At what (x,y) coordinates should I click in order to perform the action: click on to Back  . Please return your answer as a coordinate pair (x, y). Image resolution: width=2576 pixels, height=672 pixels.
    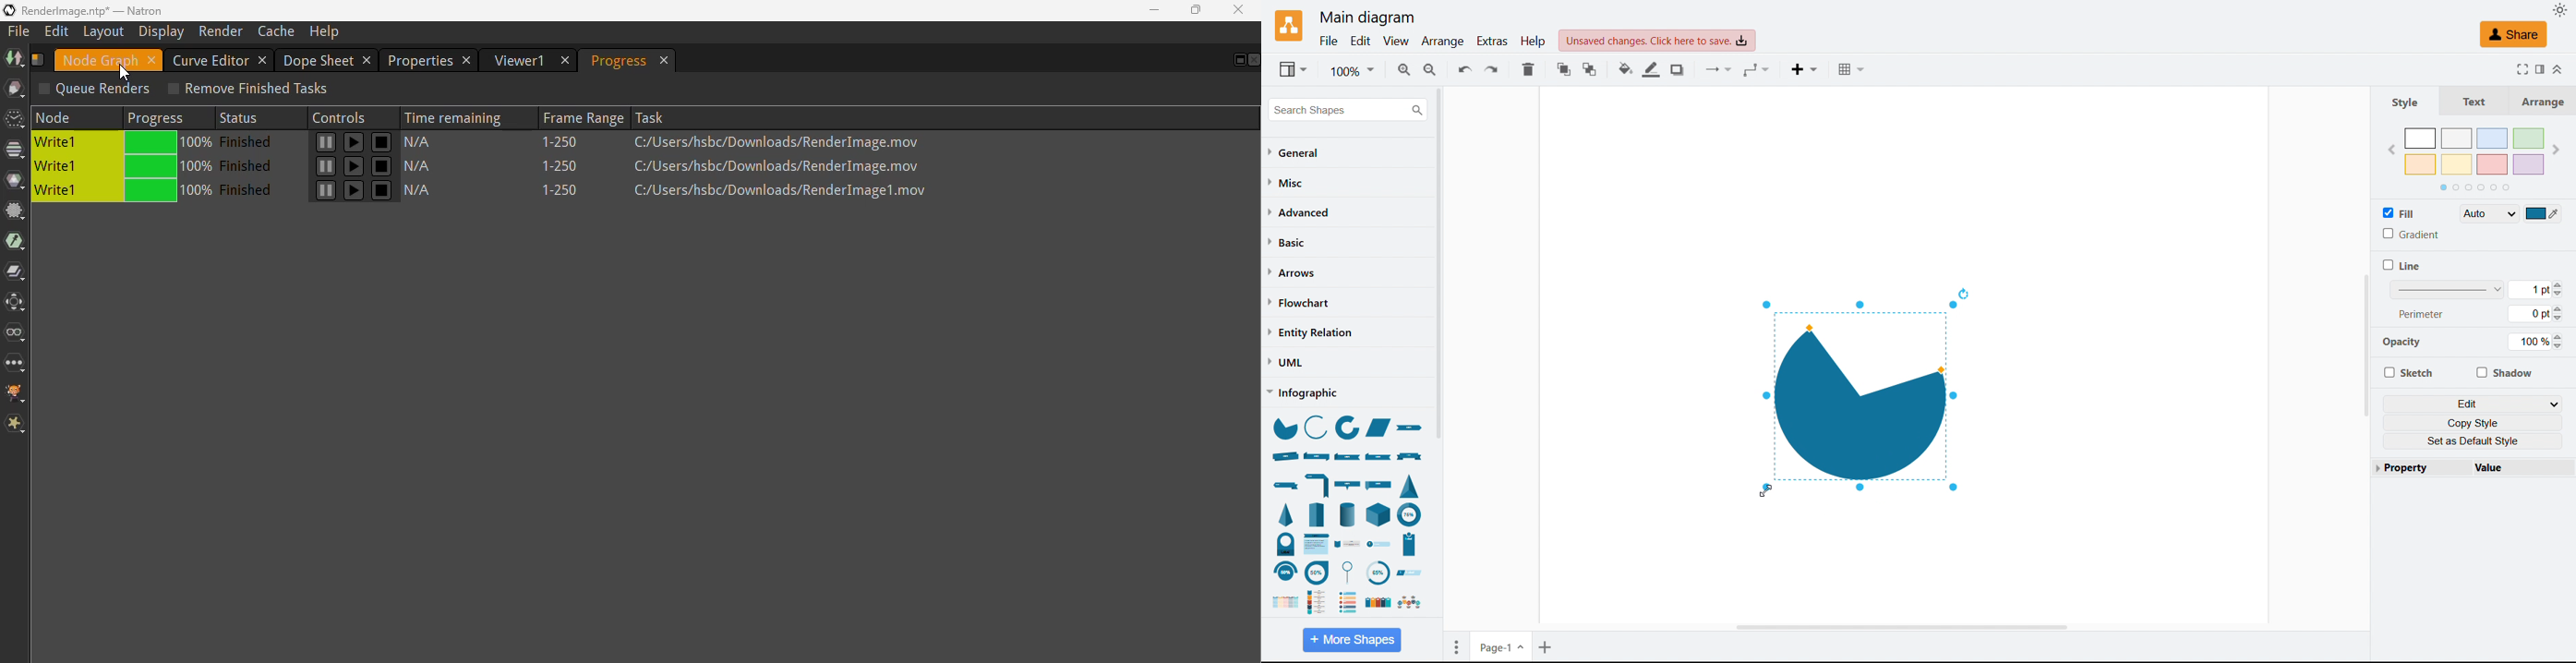
    Looking at the image, I should click on (1590, 69).